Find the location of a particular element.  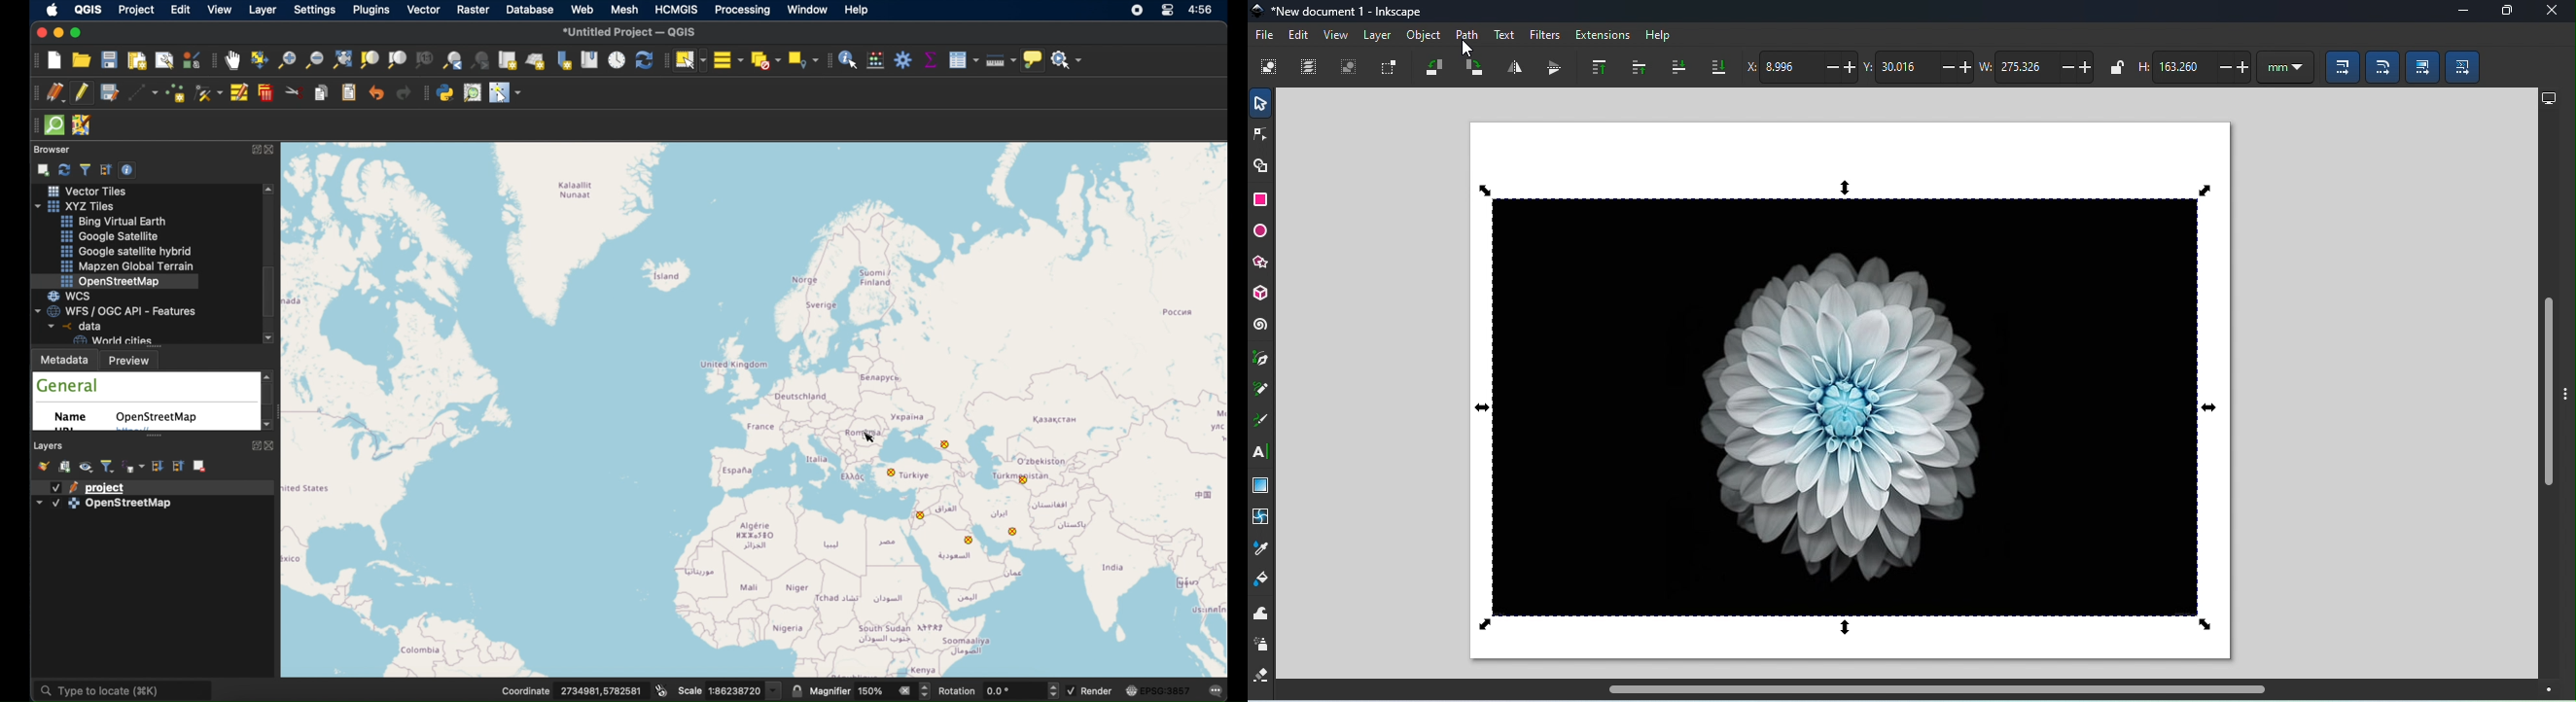

Pen tool is located at coordinates (1262, 360).